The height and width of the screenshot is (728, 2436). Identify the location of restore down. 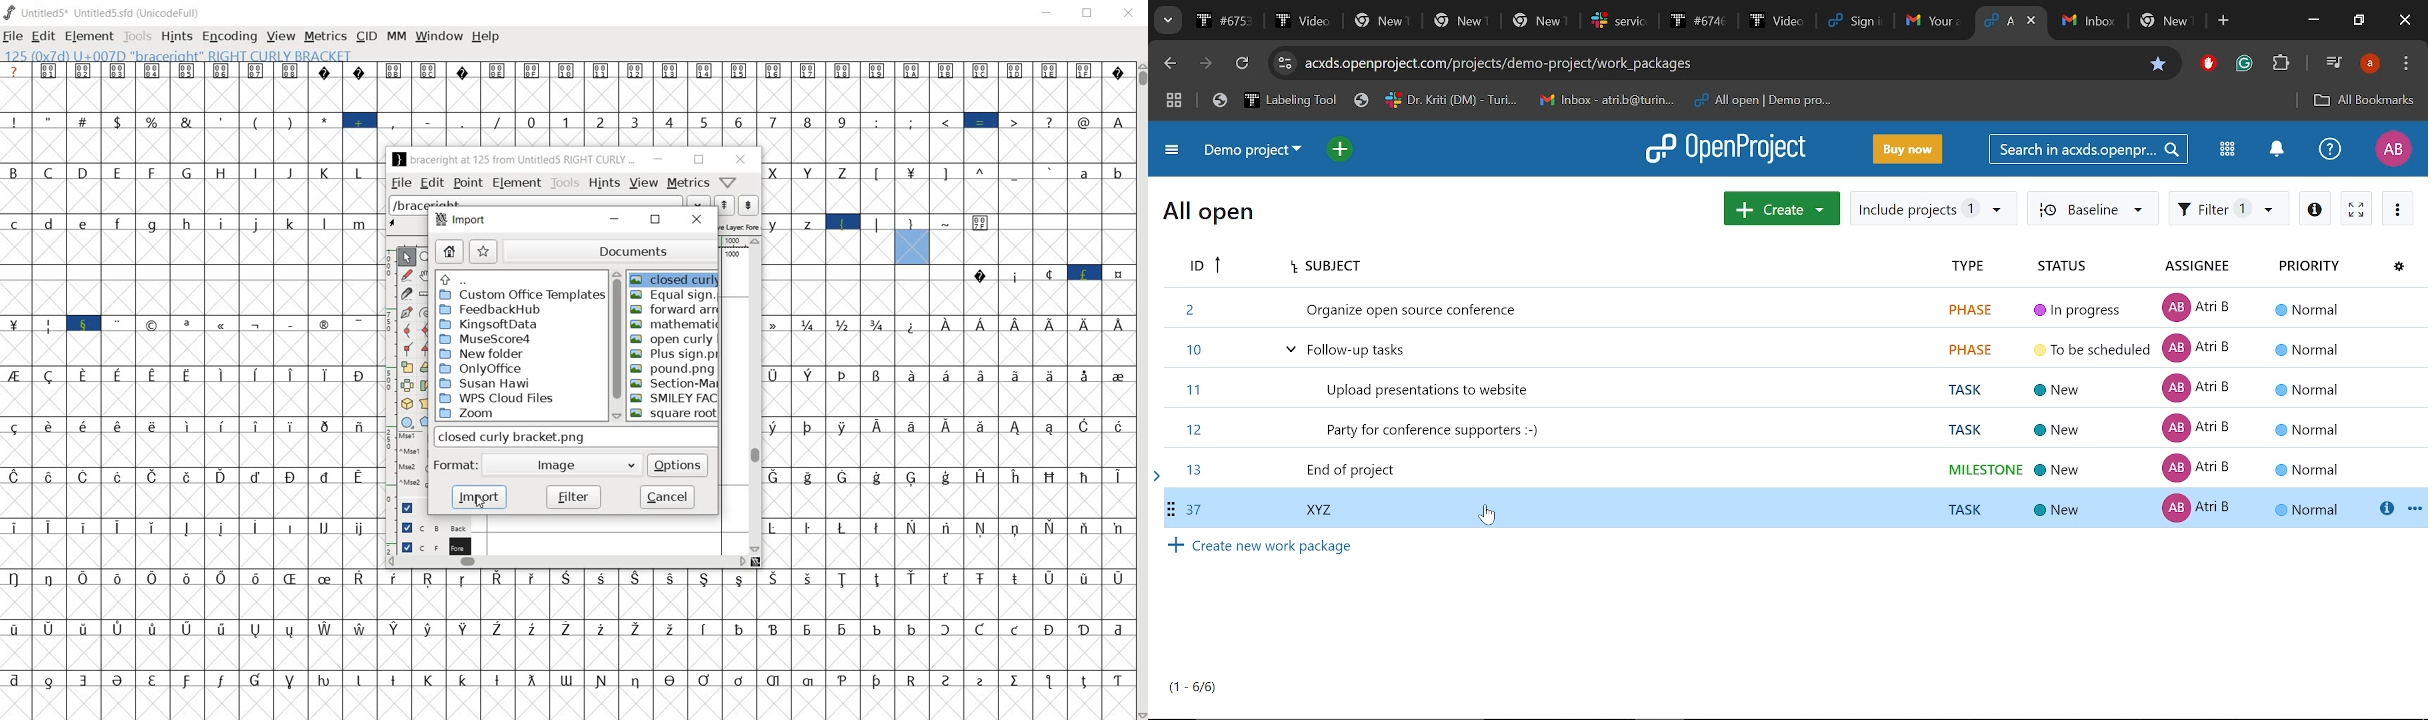
(699, 159).